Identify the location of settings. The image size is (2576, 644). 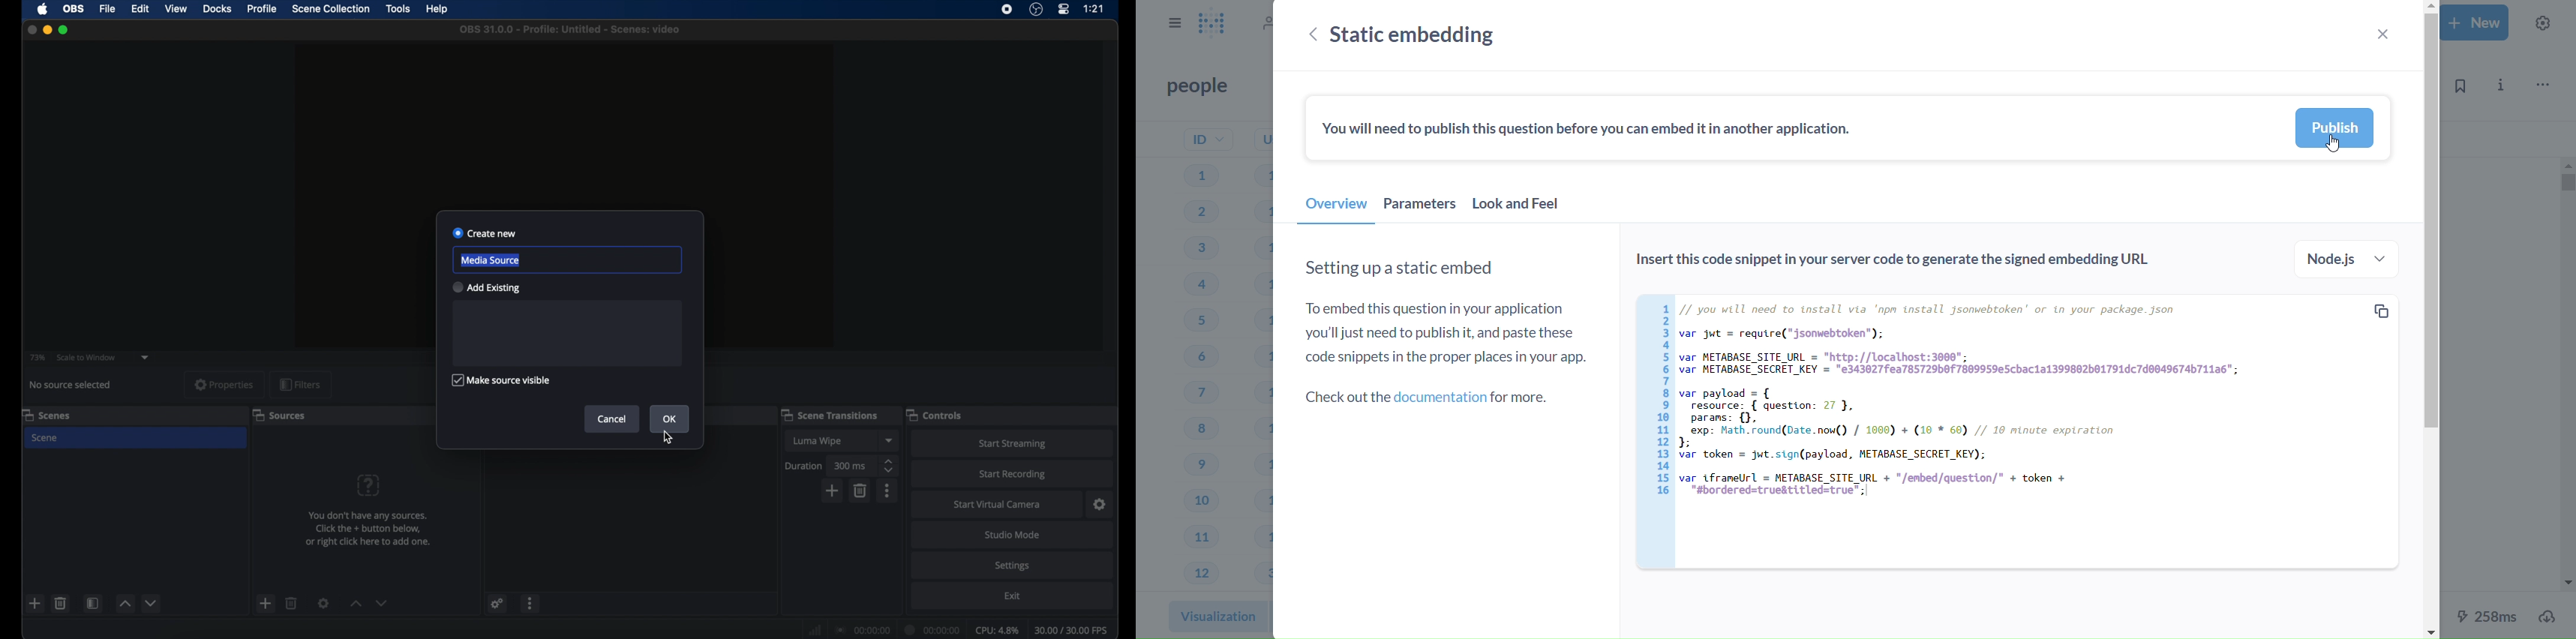
(323, 604).